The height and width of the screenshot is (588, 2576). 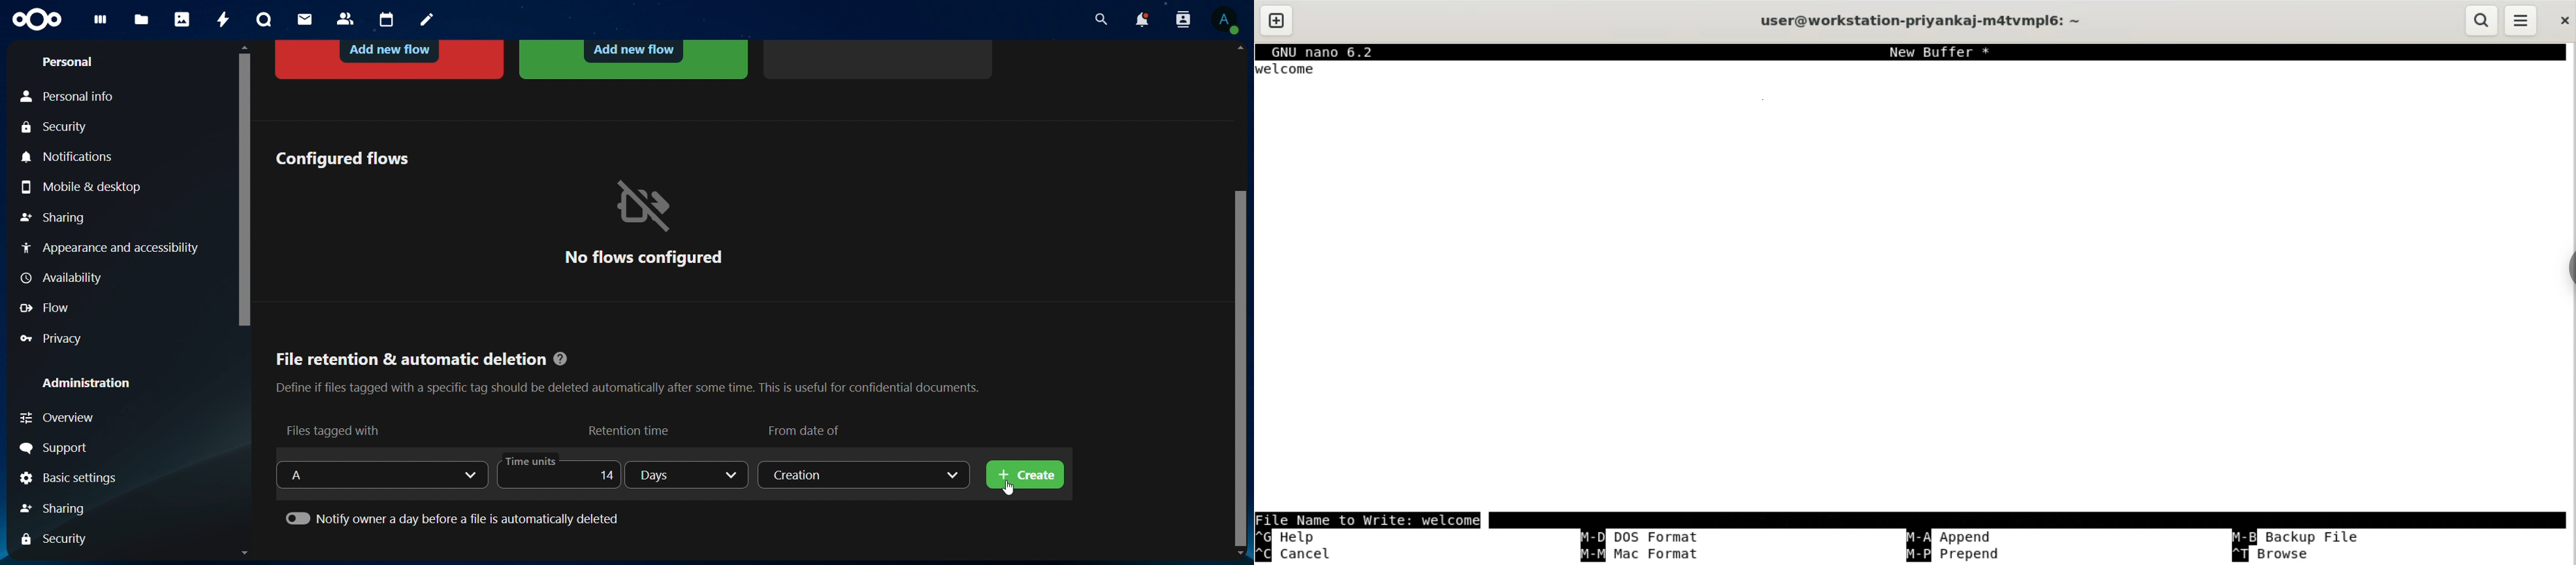 I want to click on personal info, so click(x=76, y=97).